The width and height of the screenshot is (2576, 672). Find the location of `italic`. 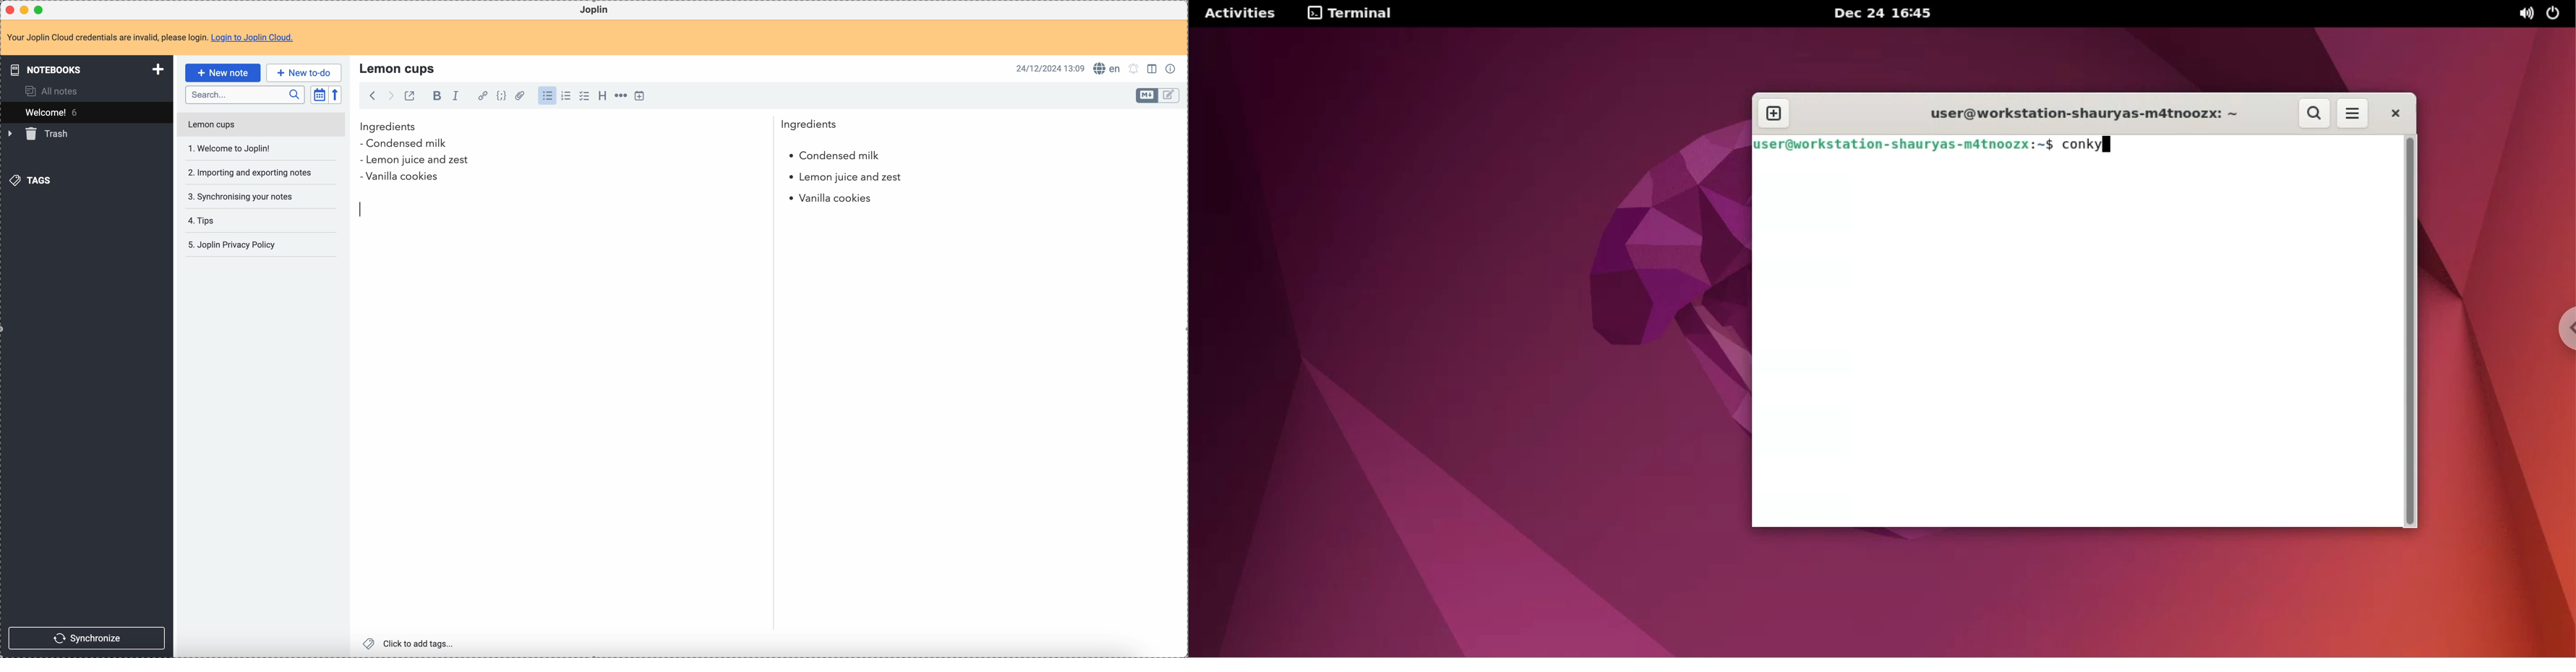

italic is located at coordinates (456, 95).